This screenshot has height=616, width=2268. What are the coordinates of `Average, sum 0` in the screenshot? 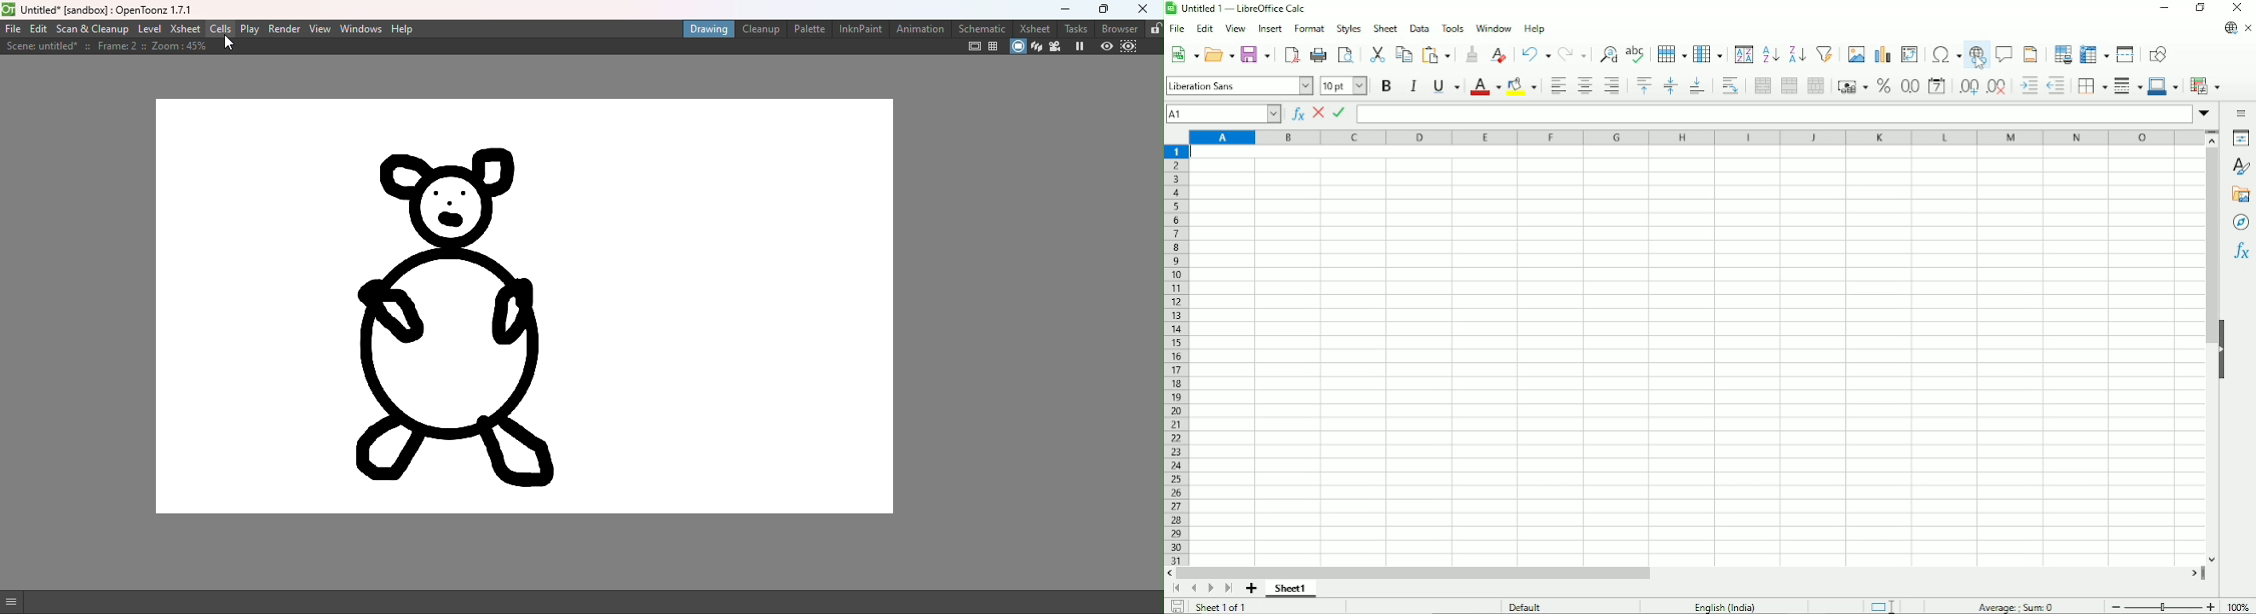 It's located at (2016, 606).